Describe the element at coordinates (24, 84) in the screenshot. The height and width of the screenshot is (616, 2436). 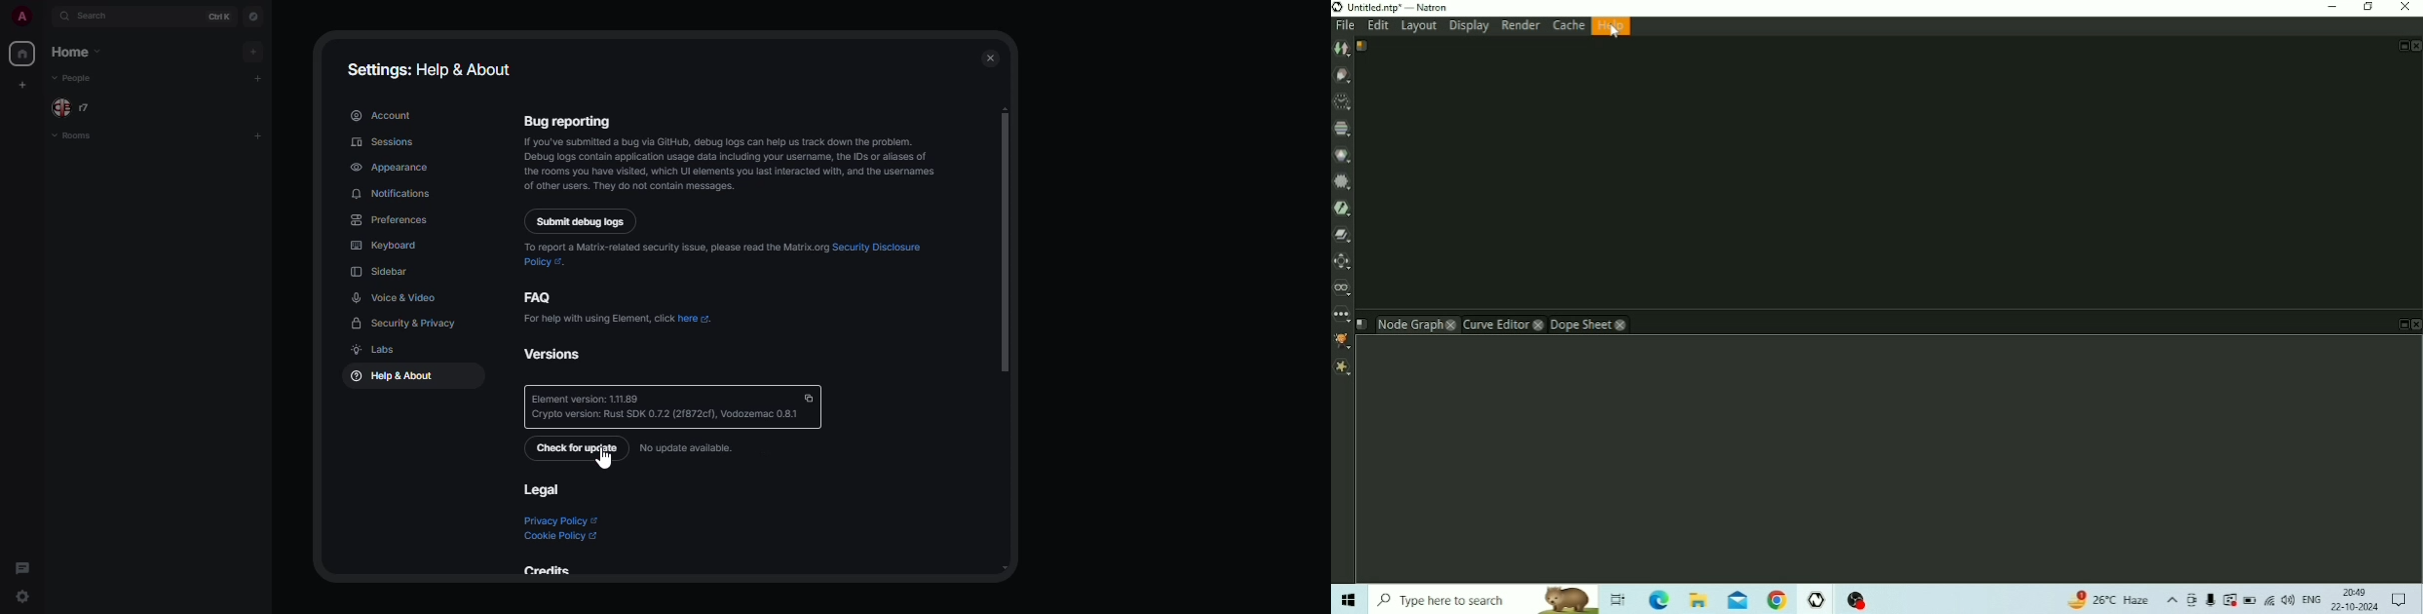
I see `create myspace` at that location.